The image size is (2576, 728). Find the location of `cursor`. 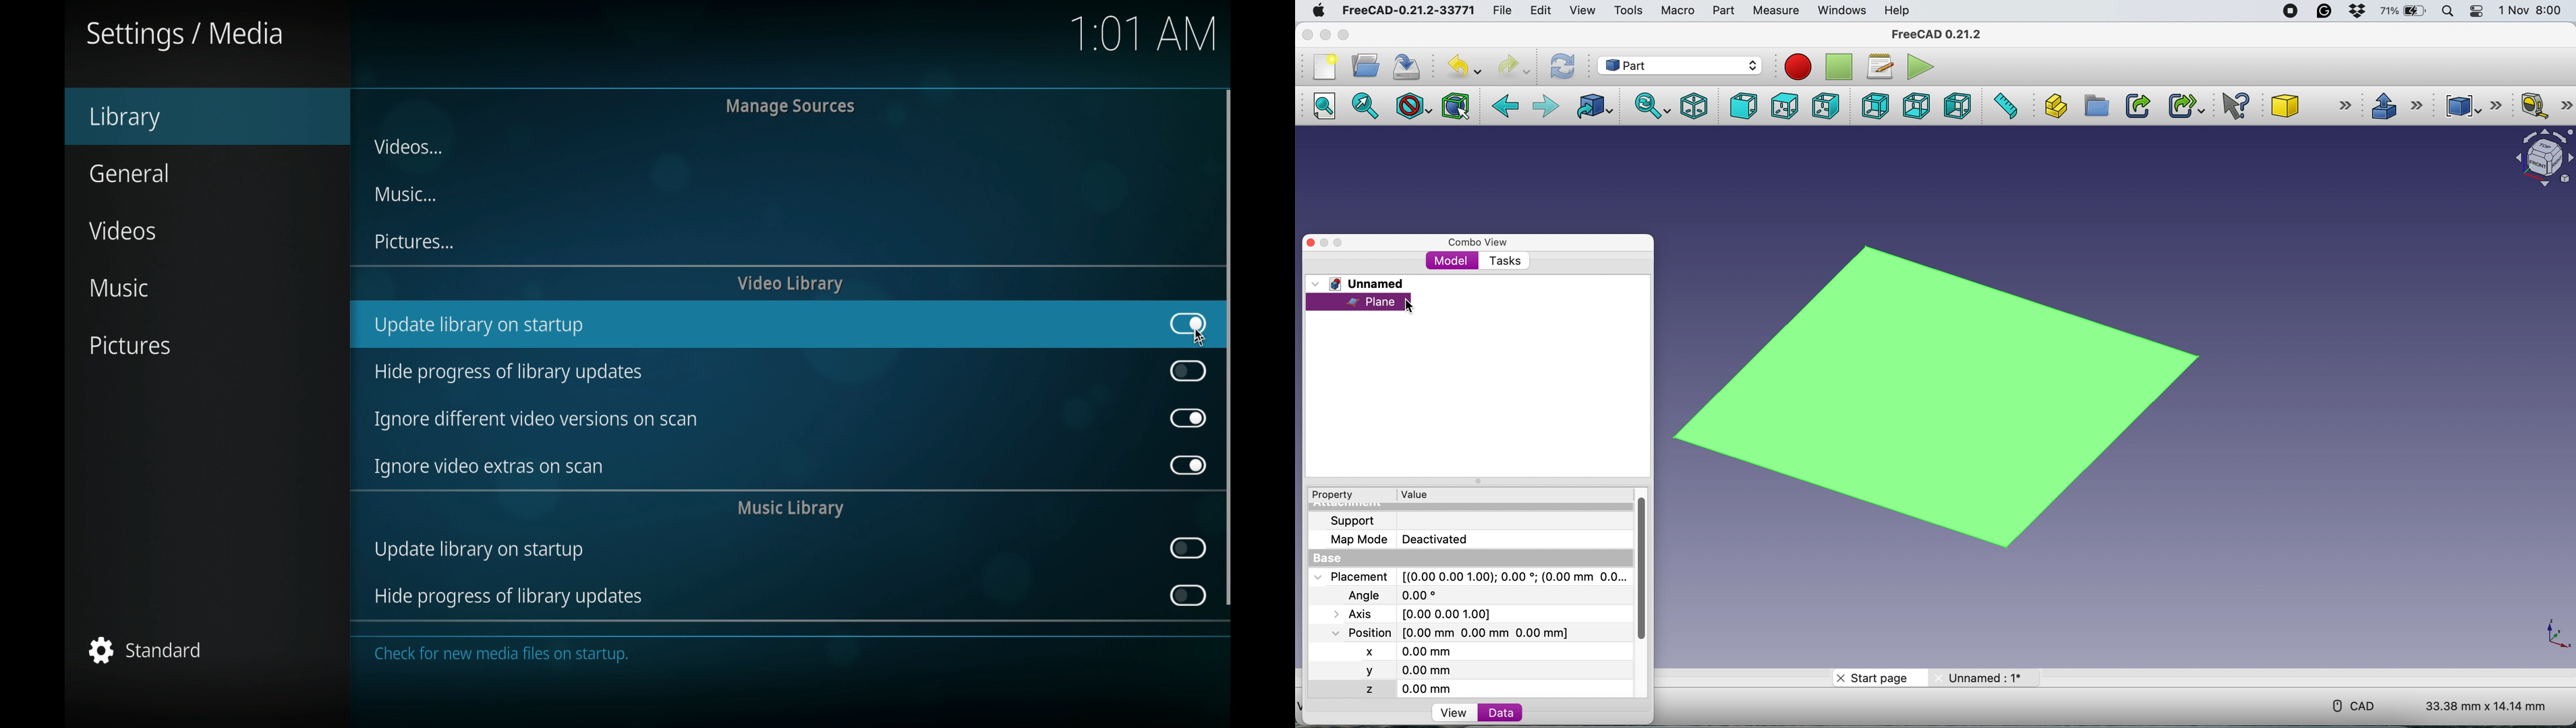

cursor is located at coordinates (1203, 340).